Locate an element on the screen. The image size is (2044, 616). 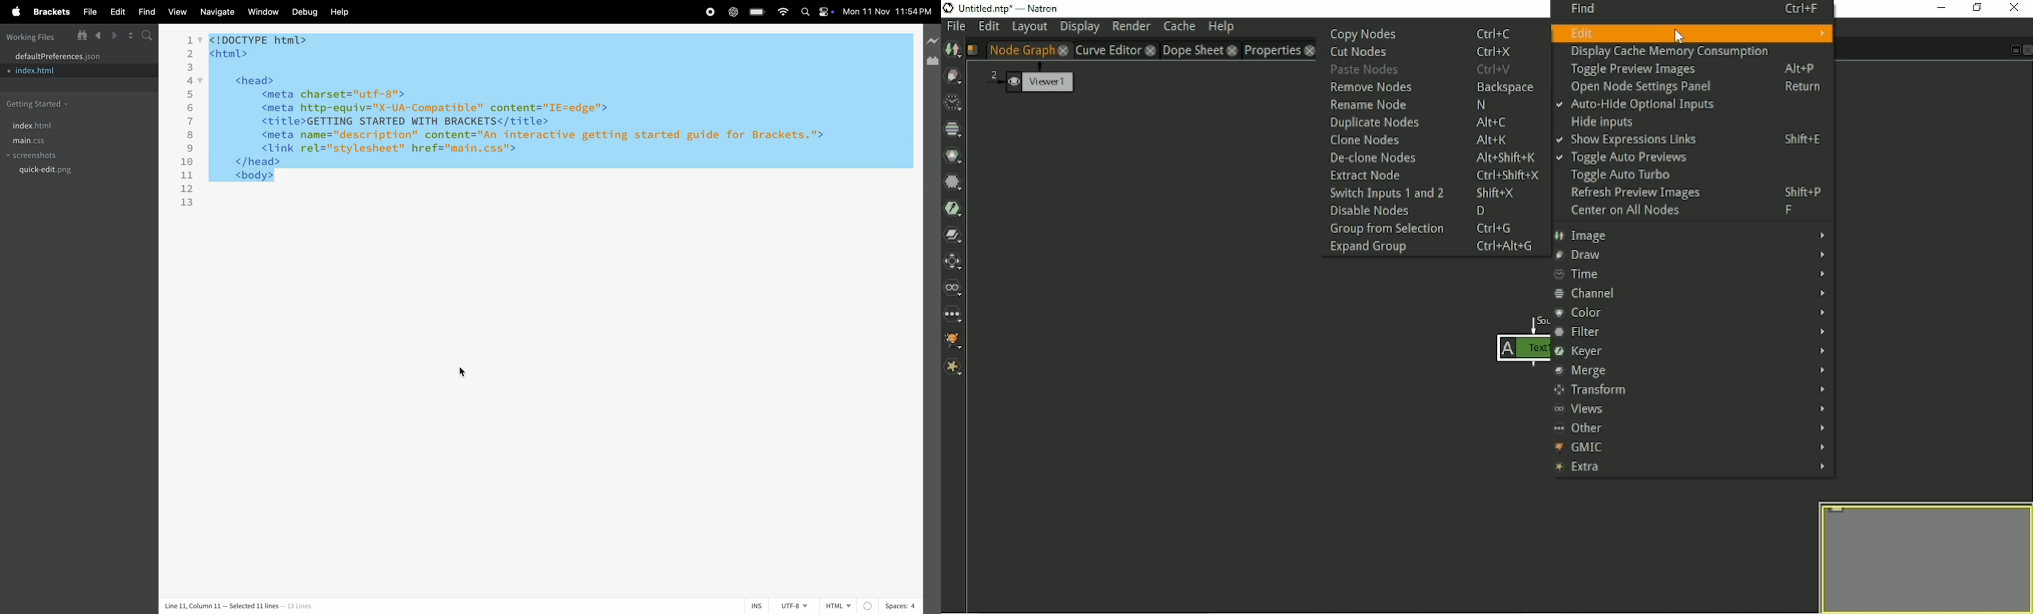
backward is located at coordinates (98, 36).